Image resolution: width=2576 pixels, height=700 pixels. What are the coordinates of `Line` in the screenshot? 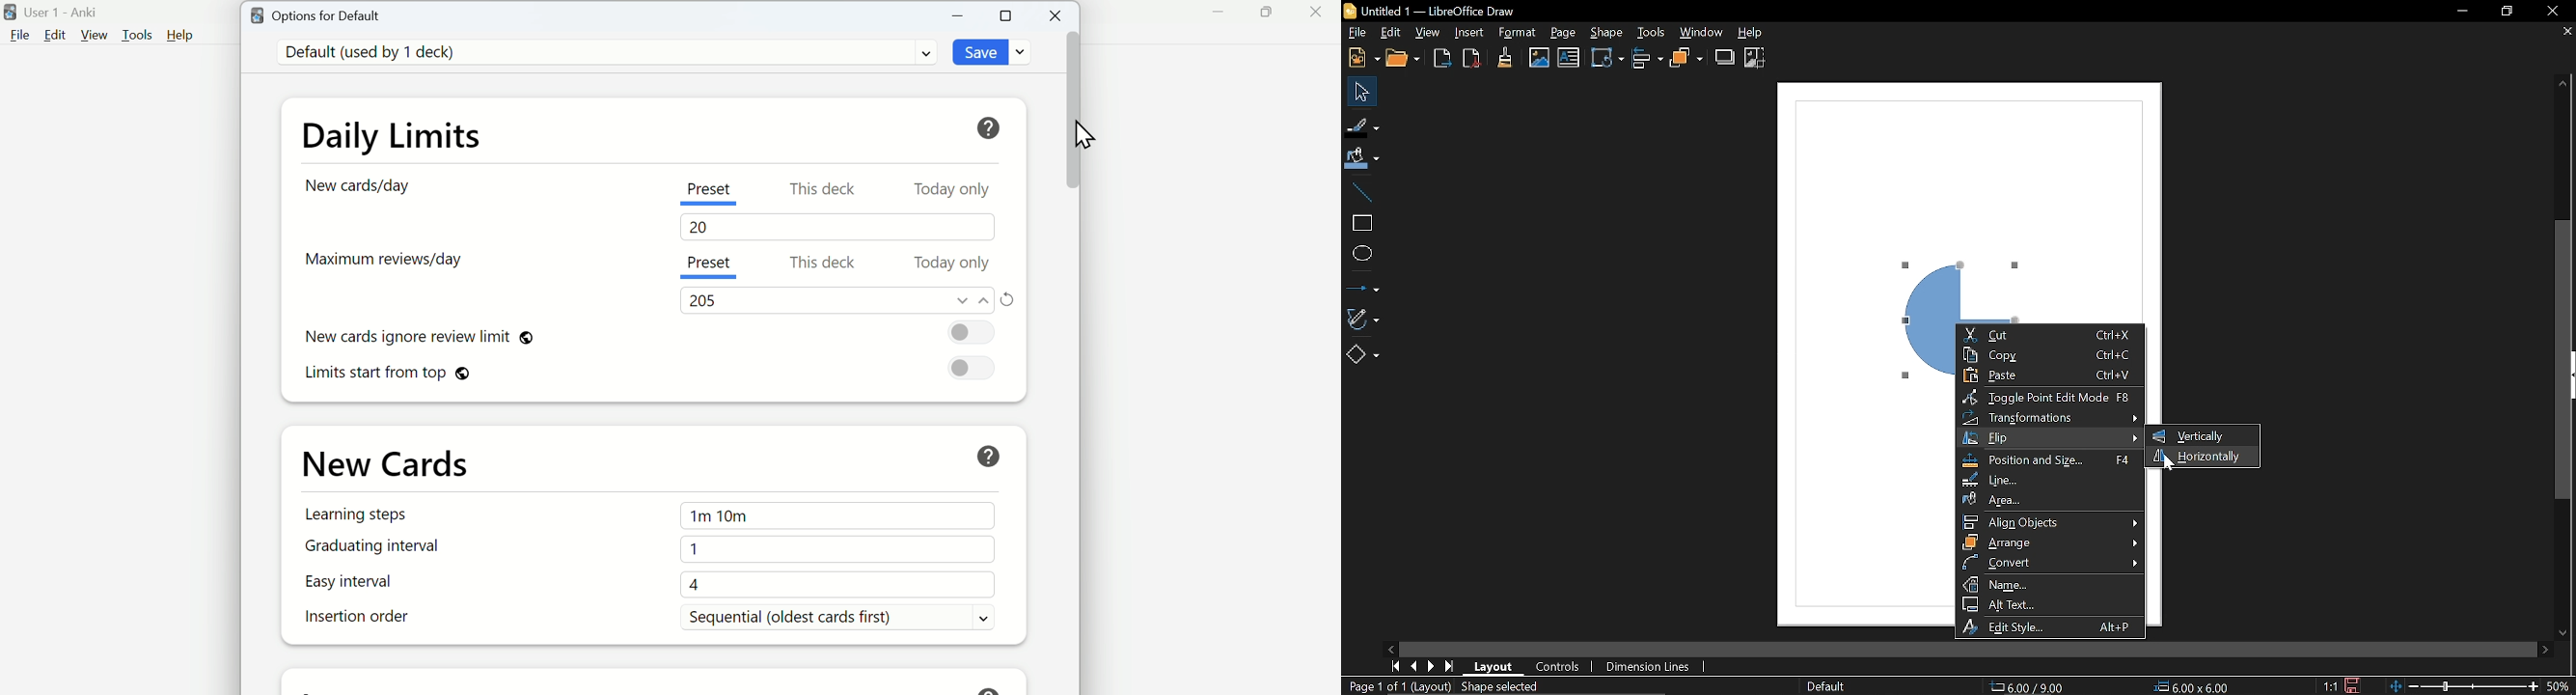 It's located at (2049, 481).